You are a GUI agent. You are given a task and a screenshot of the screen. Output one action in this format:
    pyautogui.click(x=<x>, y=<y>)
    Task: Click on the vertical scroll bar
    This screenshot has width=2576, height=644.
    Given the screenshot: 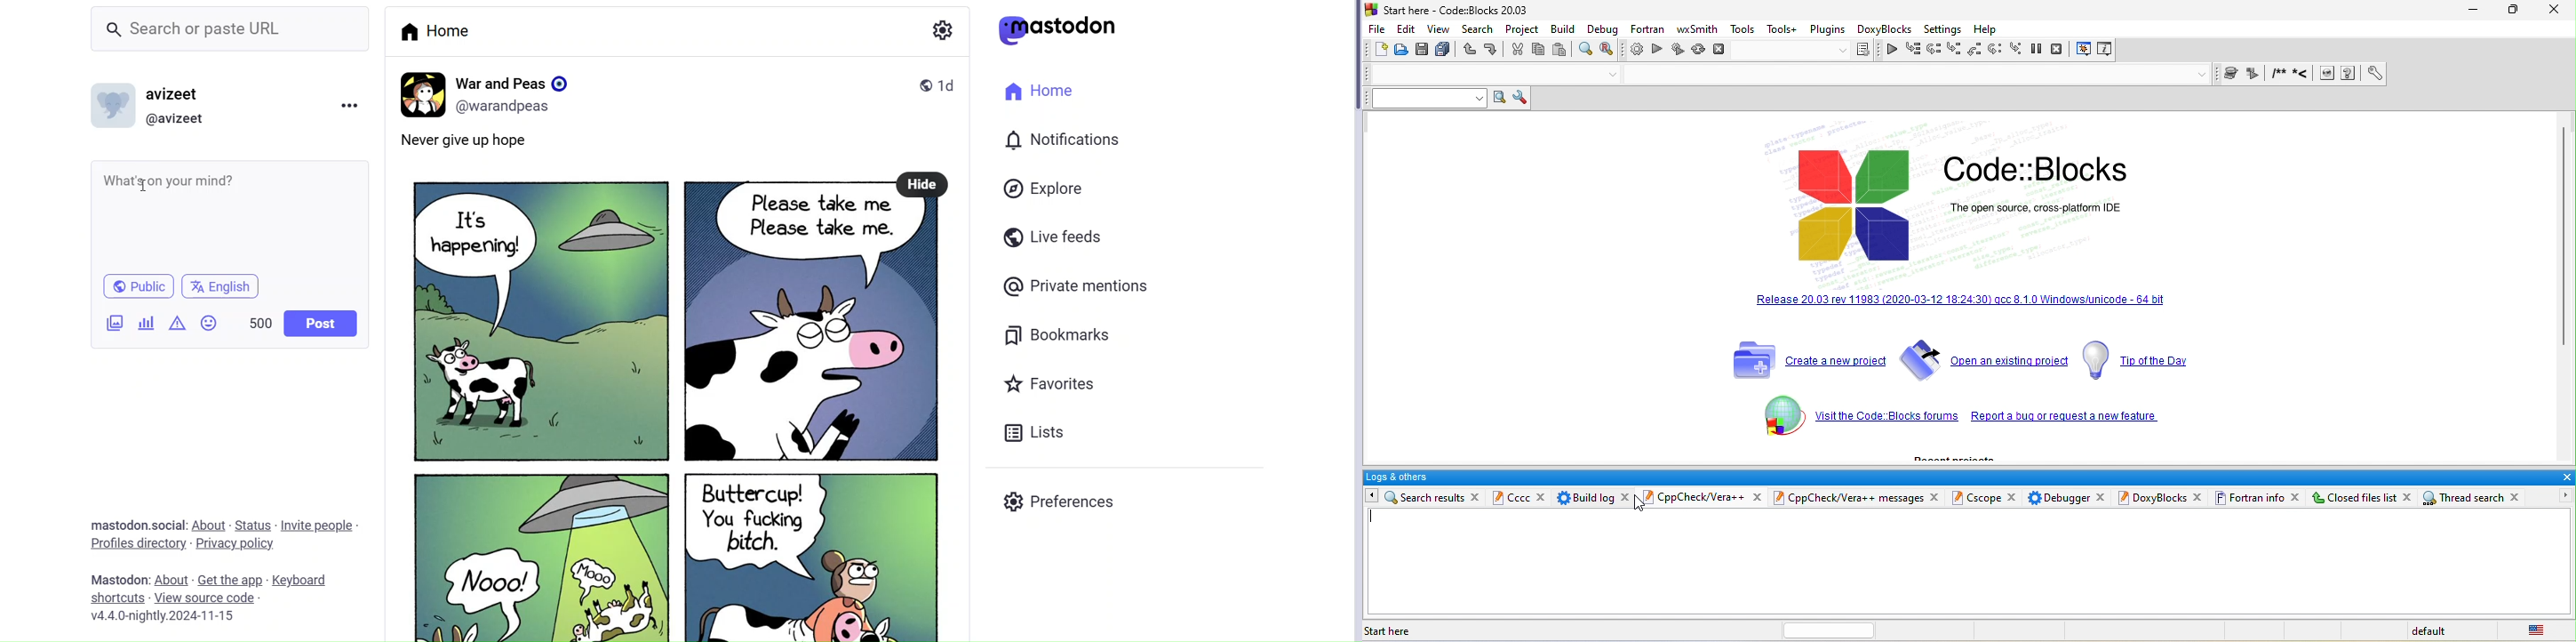 What is the action you would take?
    pyautogui.click(x=2568, y=239)
    